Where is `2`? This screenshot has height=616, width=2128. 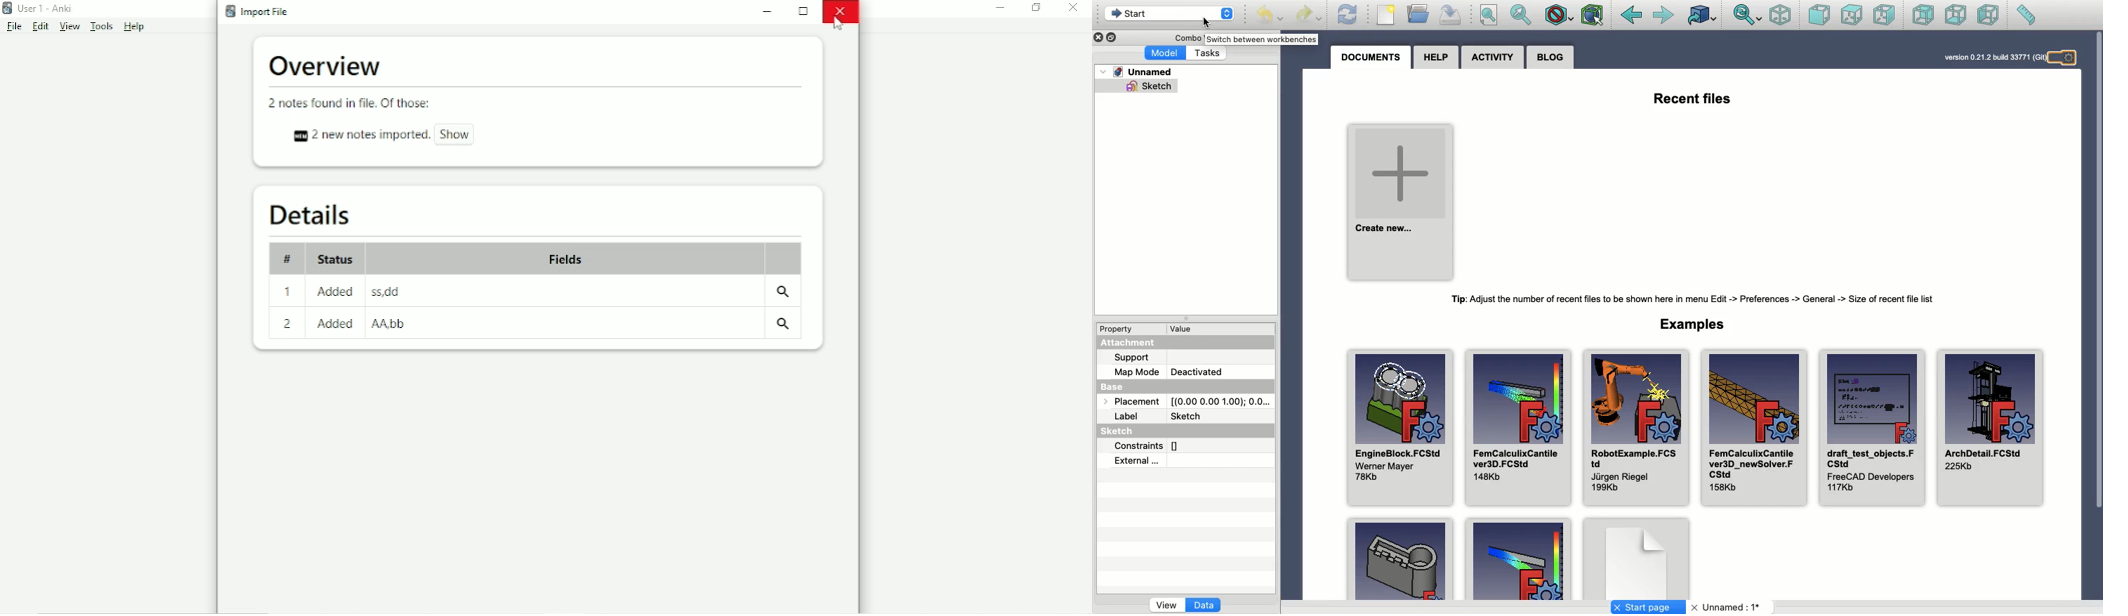 2 is located at coordinates (286, 324).